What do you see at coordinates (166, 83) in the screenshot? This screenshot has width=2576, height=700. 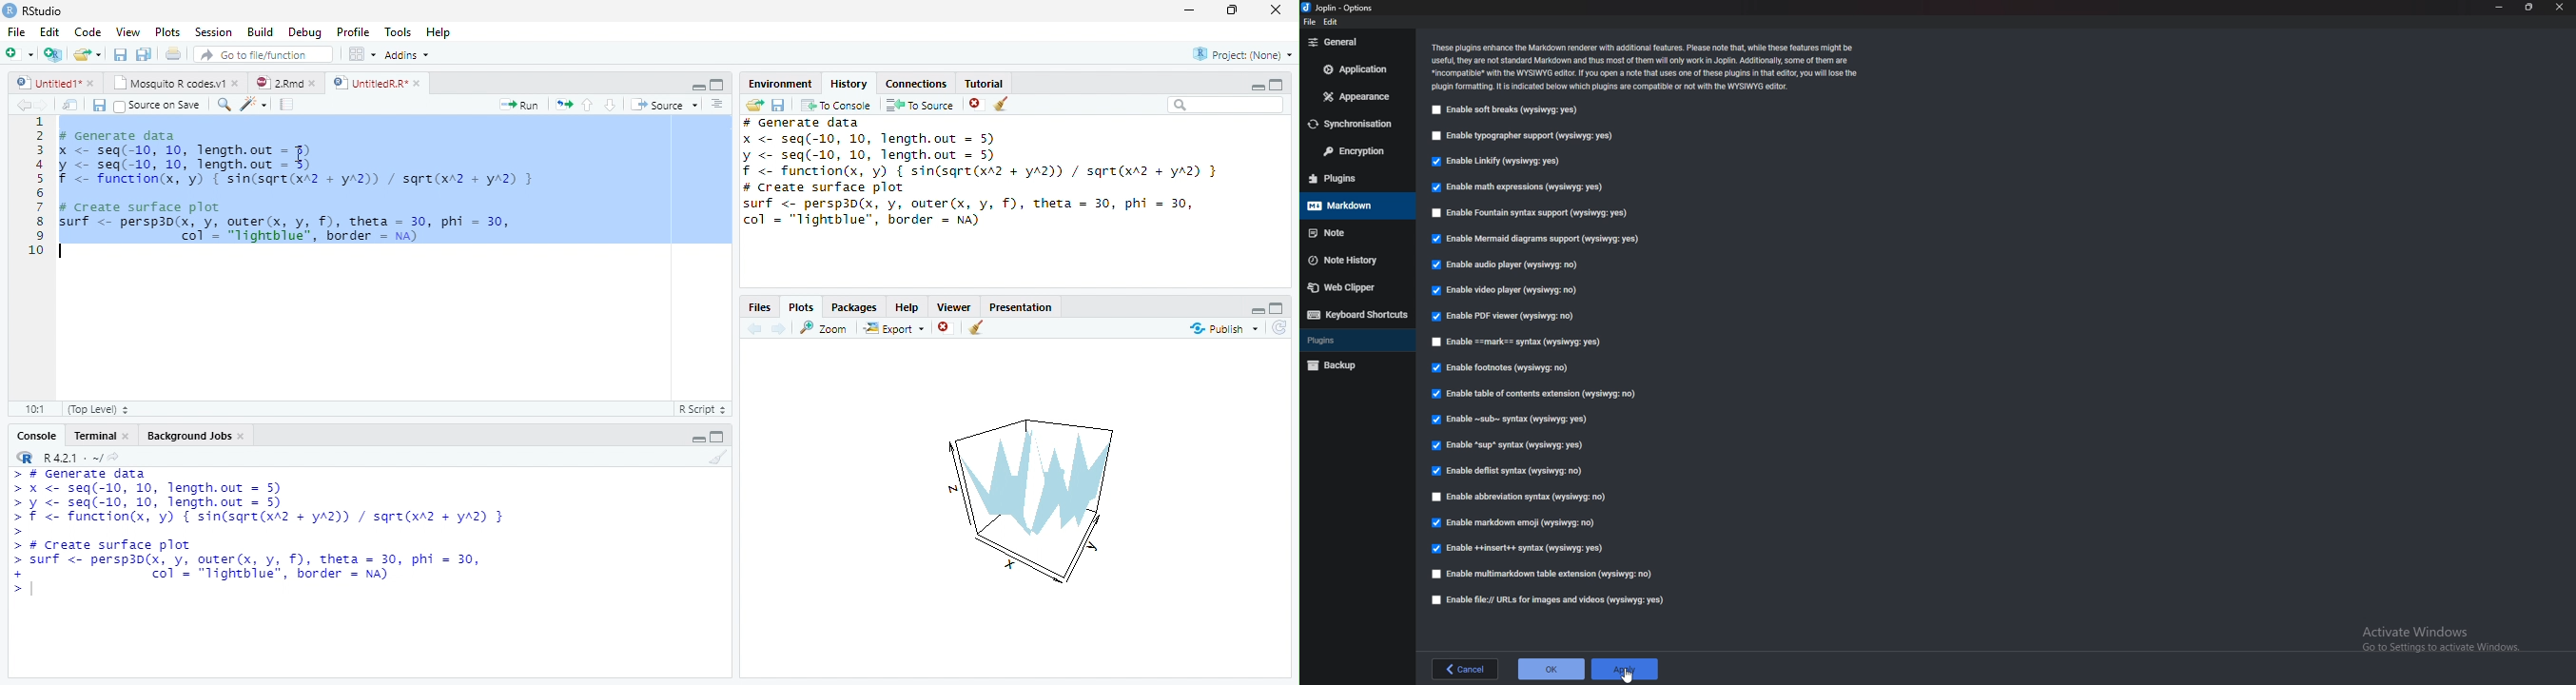 I see `Mosquito R codes.v1` at bounding box center [166, 83].